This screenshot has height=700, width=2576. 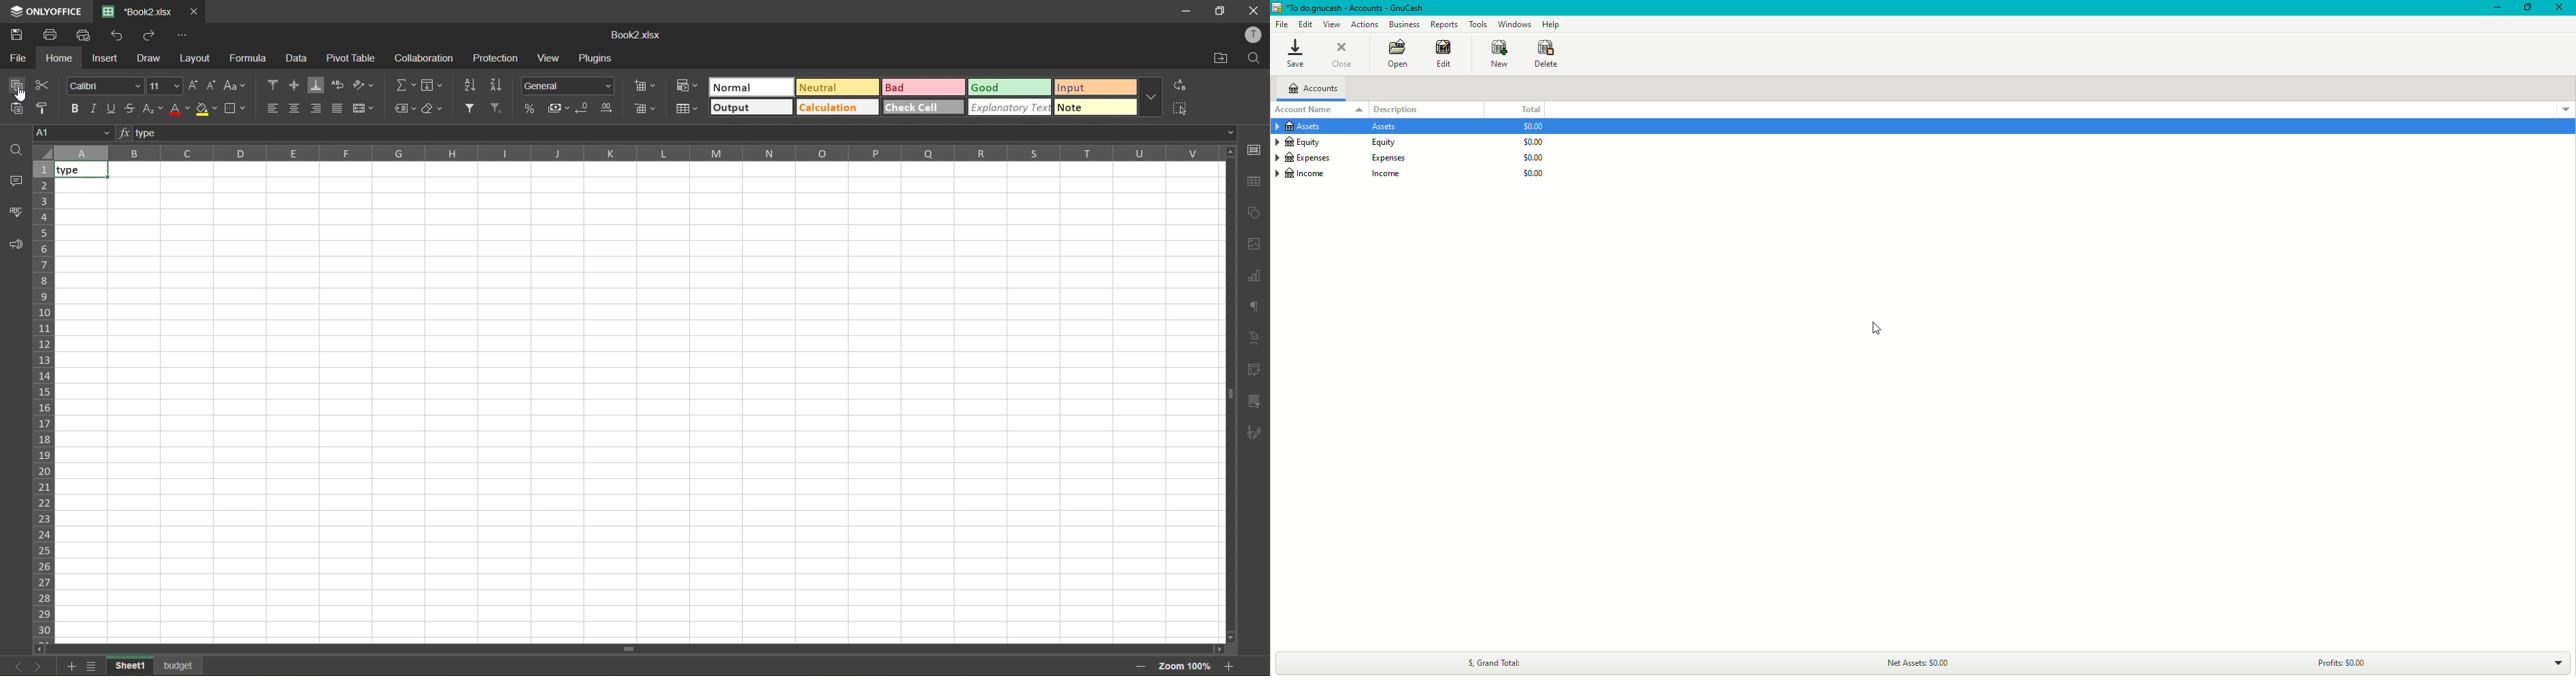 I want to click on call settings, so click(x=1256, y=151).